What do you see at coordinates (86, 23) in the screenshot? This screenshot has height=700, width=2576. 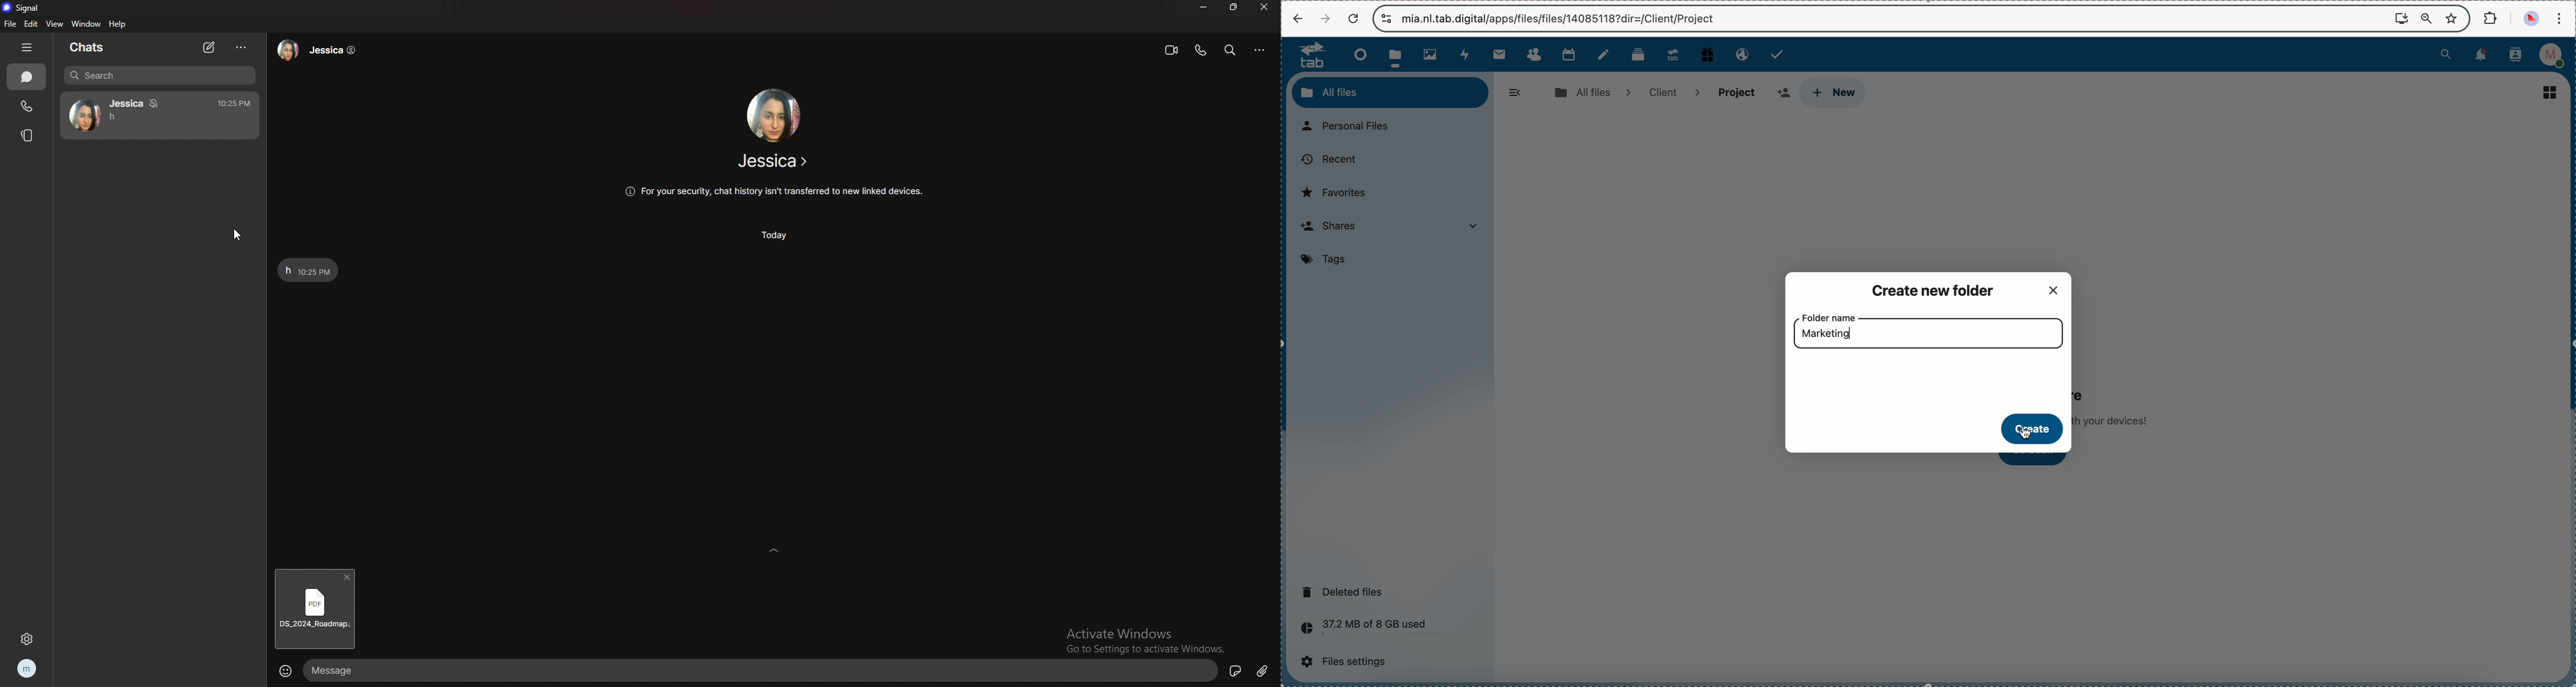 I see `window` at bounding box center [86, 23].